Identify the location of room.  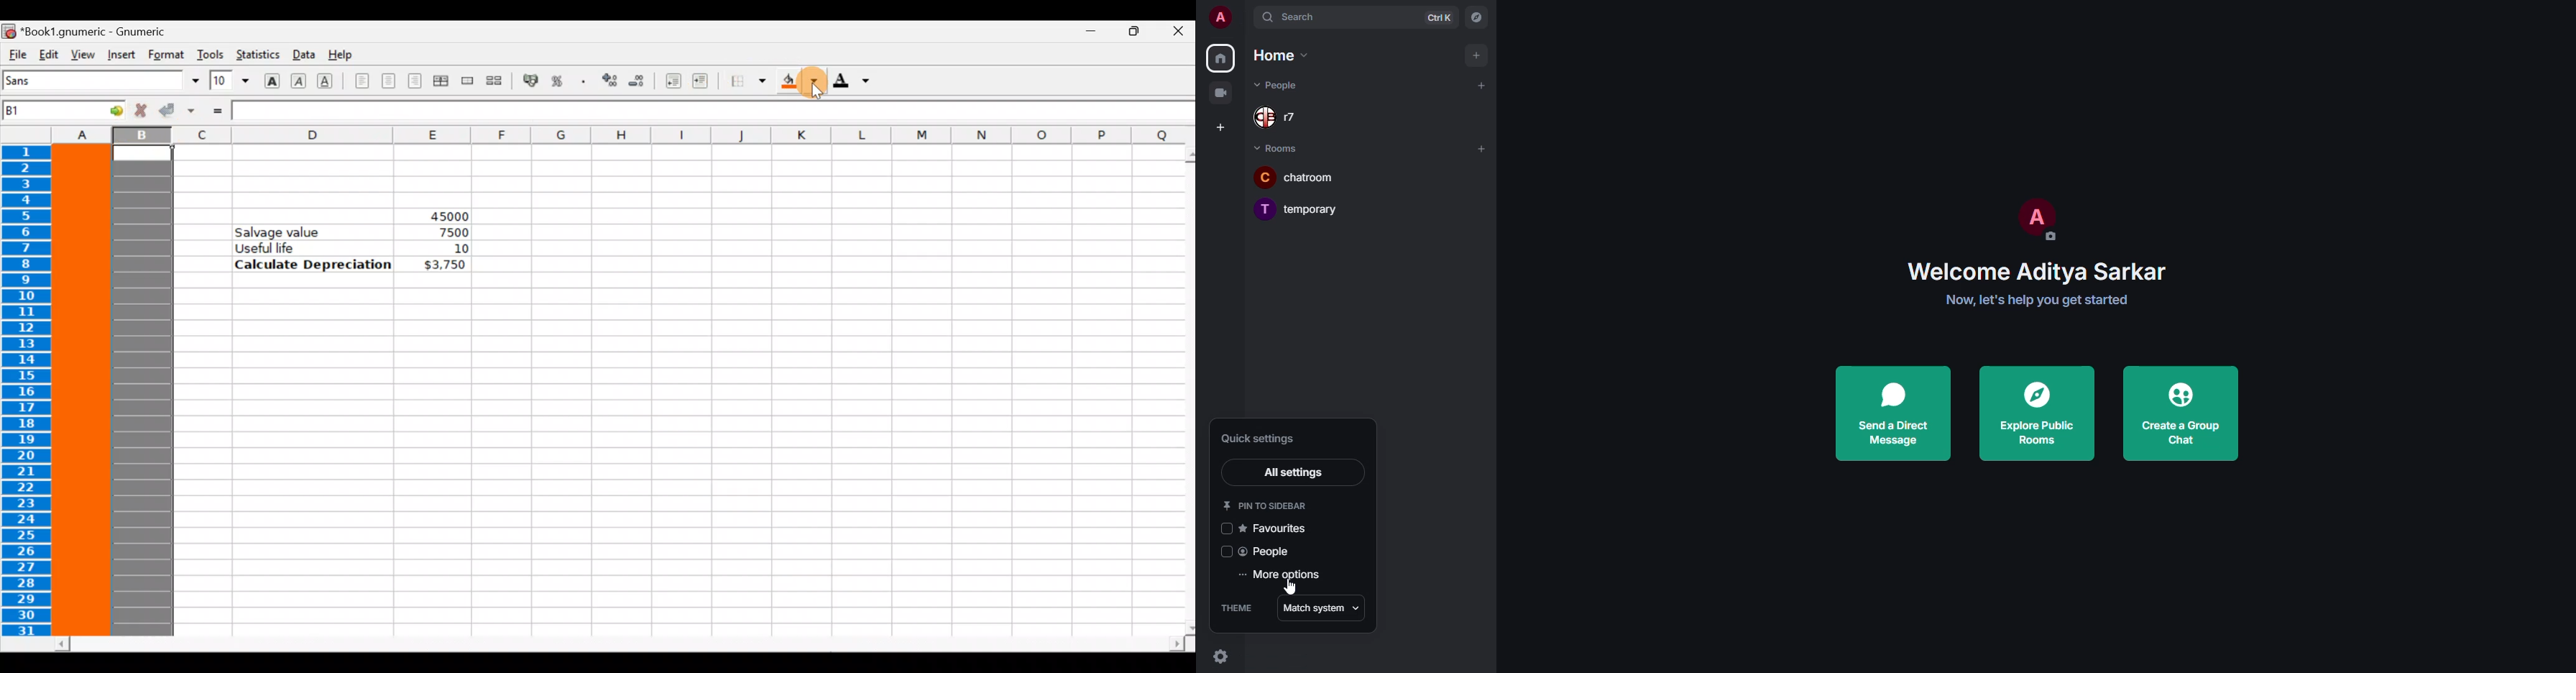
(1306, 175).